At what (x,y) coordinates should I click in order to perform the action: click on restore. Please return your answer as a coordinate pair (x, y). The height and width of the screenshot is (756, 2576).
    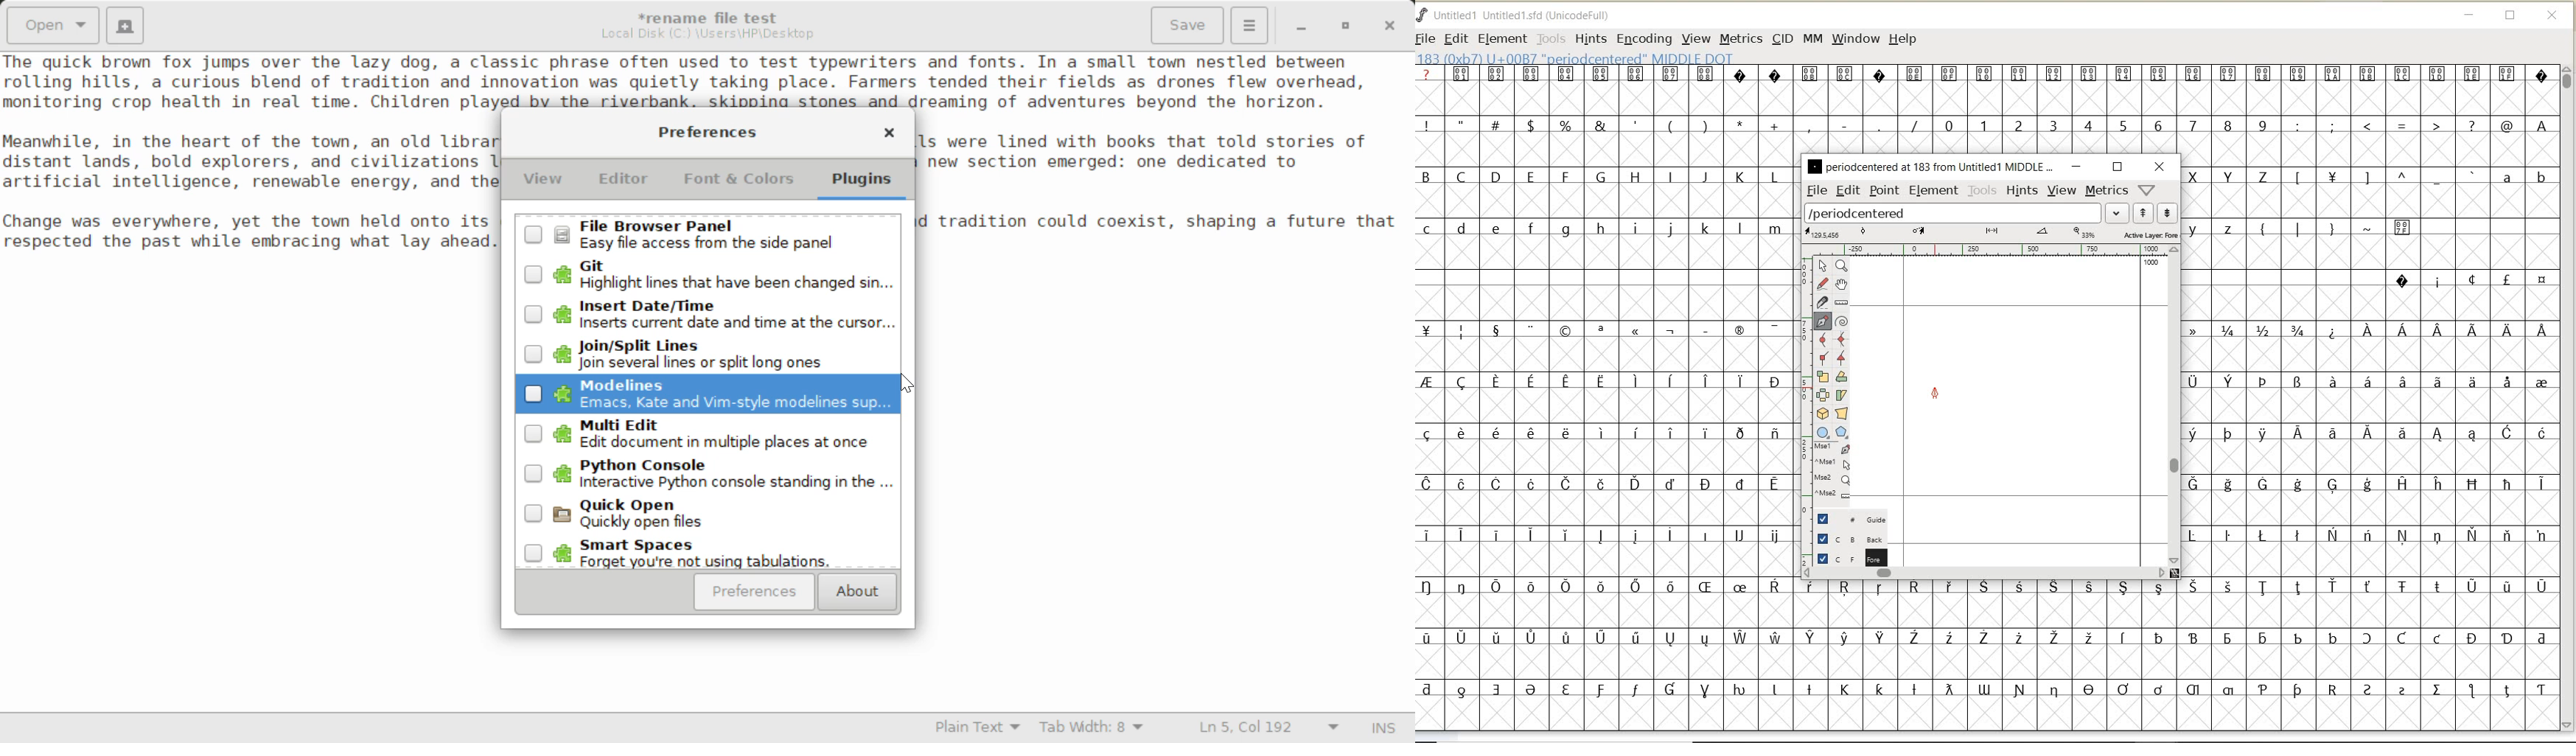
    Looking at the image, I should click on (2118, 166).